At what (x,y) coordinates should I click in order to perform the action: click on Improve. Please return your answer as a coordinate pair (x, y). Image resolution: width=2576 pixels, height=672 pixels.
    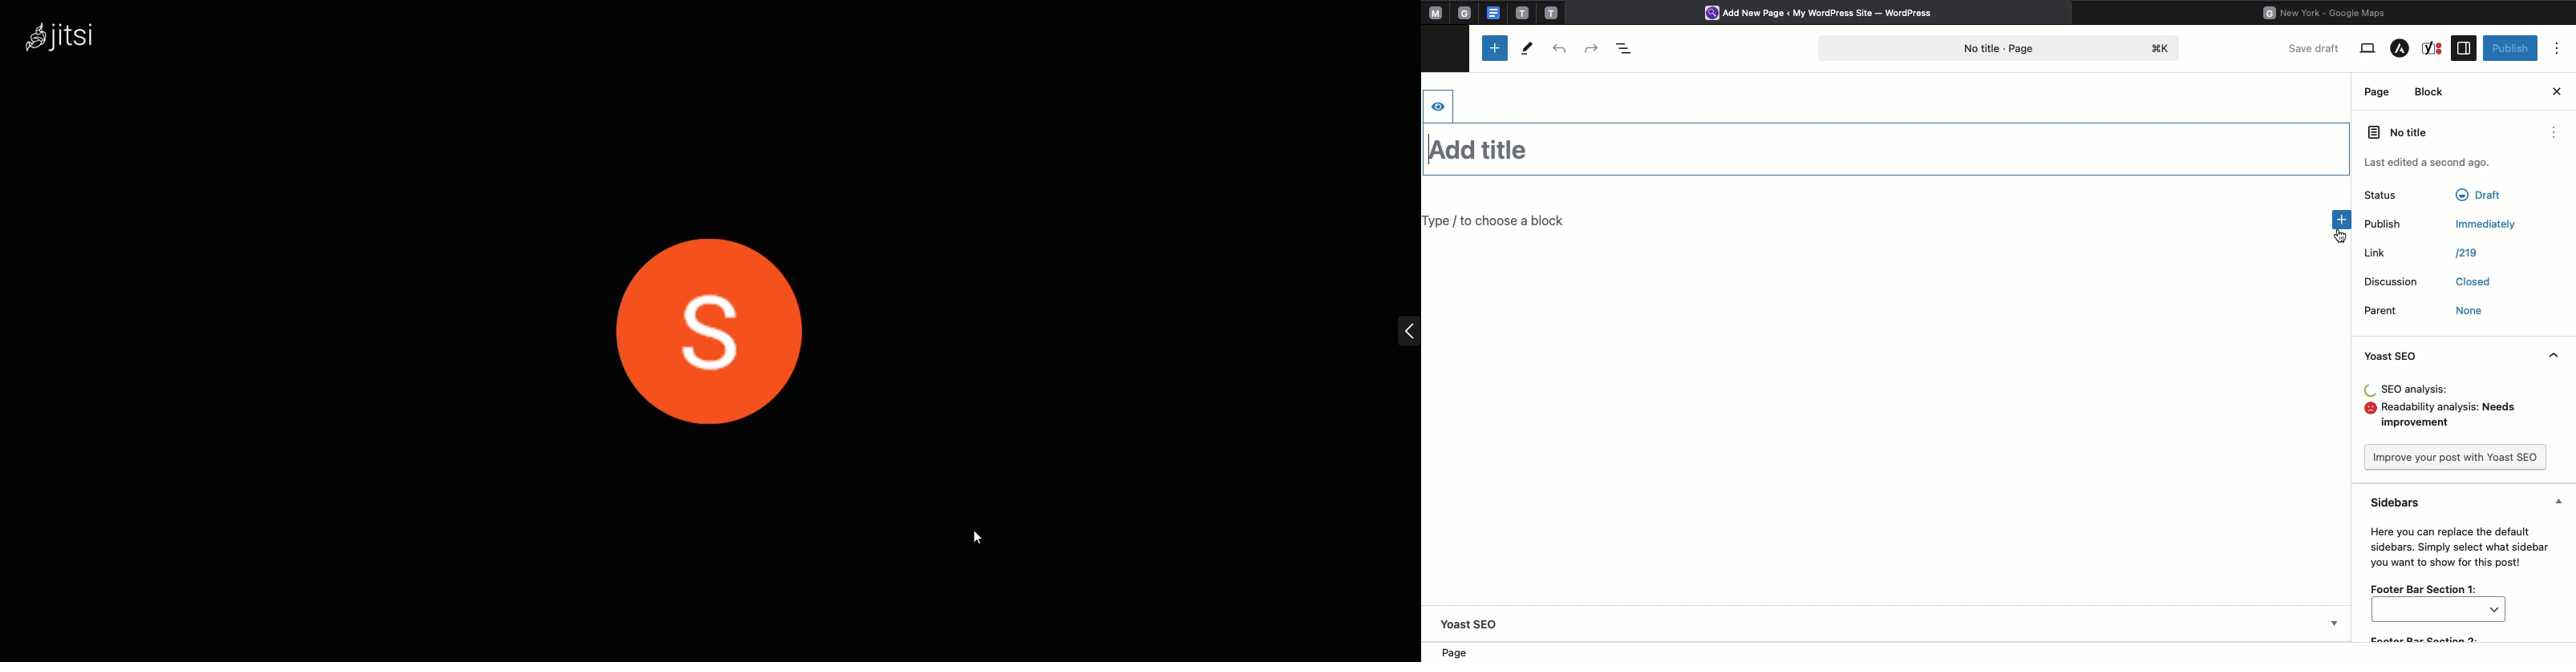
    Looking at the image, I should click on (2456, 458).